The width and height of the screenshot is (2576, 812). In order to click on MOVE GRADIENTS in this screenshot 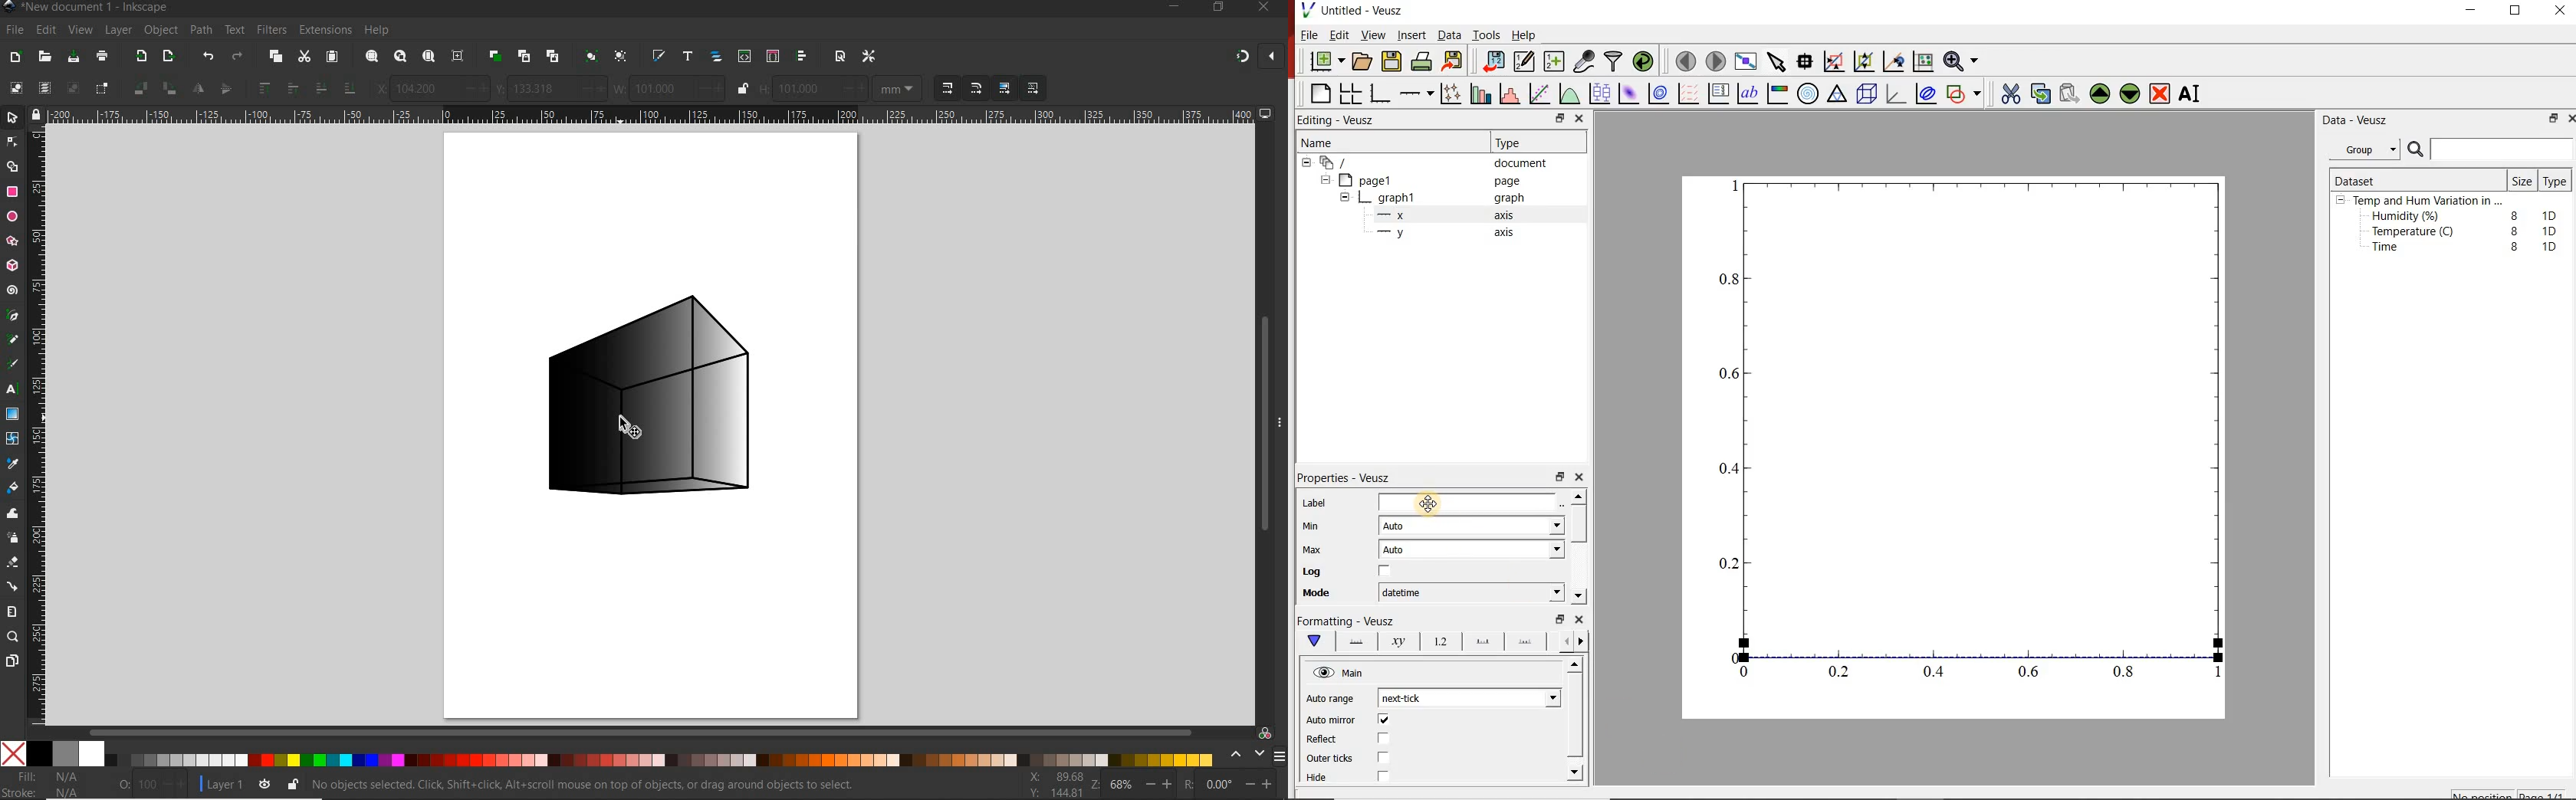, I will do `click(1005, 87)`.